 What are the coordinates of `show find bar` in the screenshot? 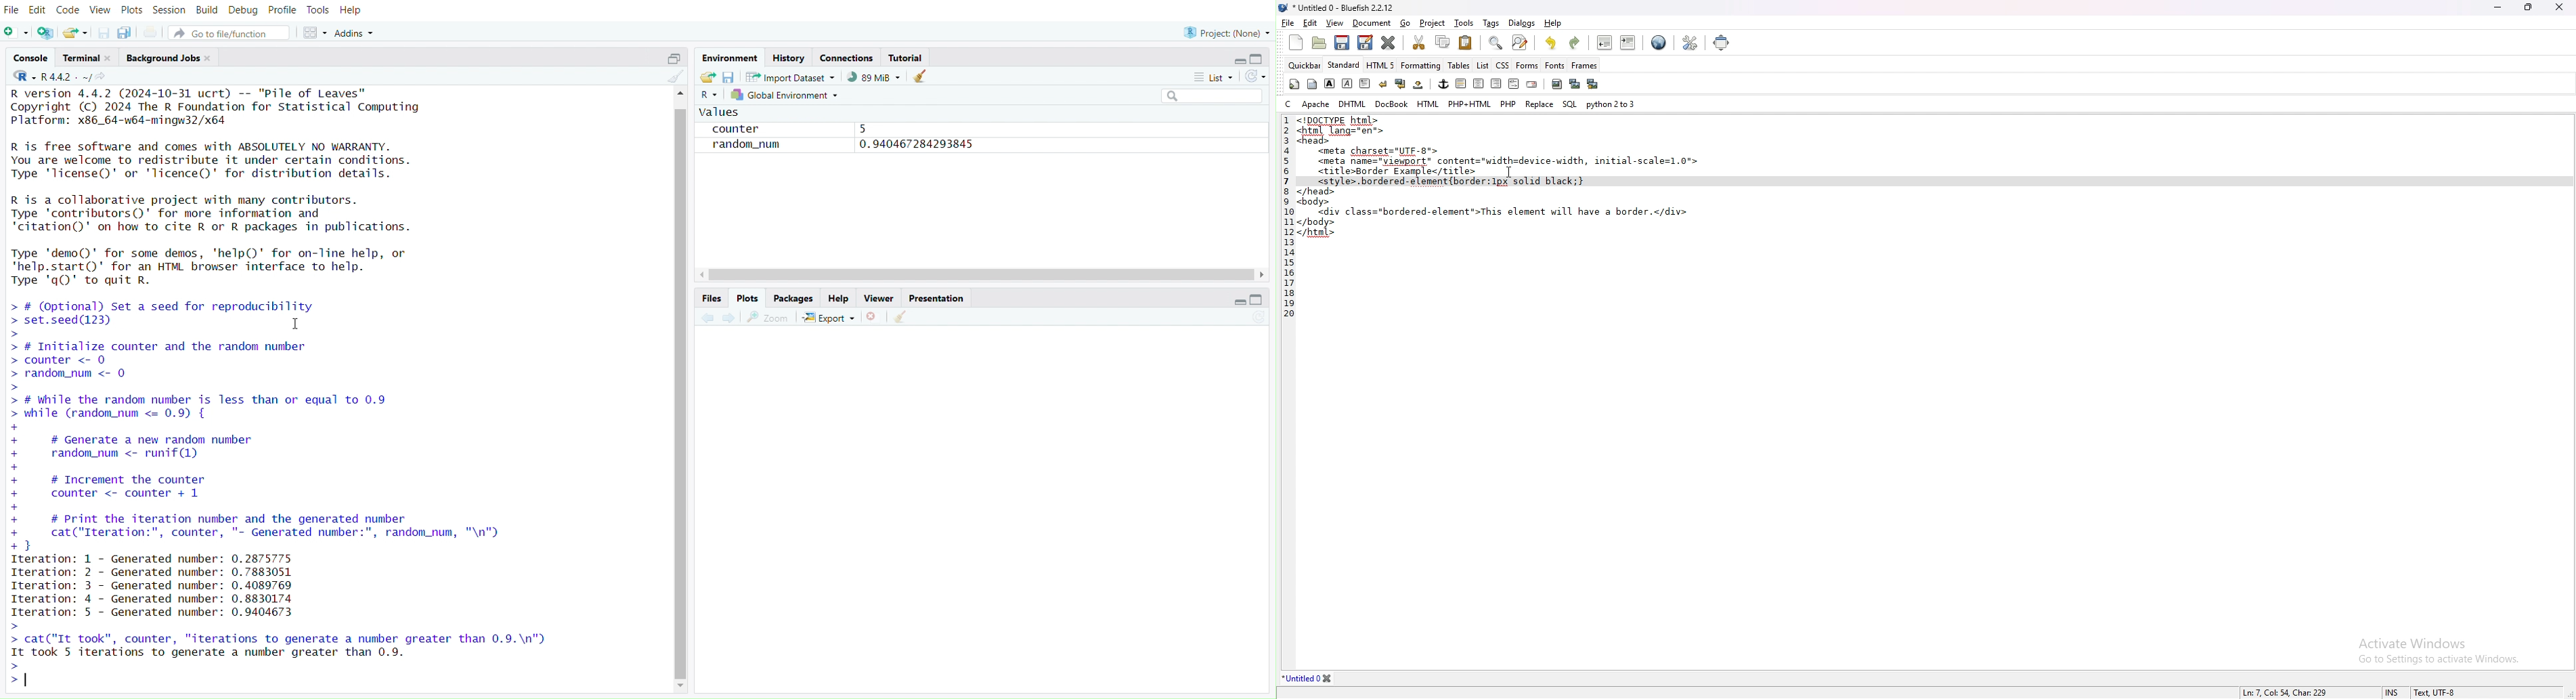 It's located at (1497, 43).